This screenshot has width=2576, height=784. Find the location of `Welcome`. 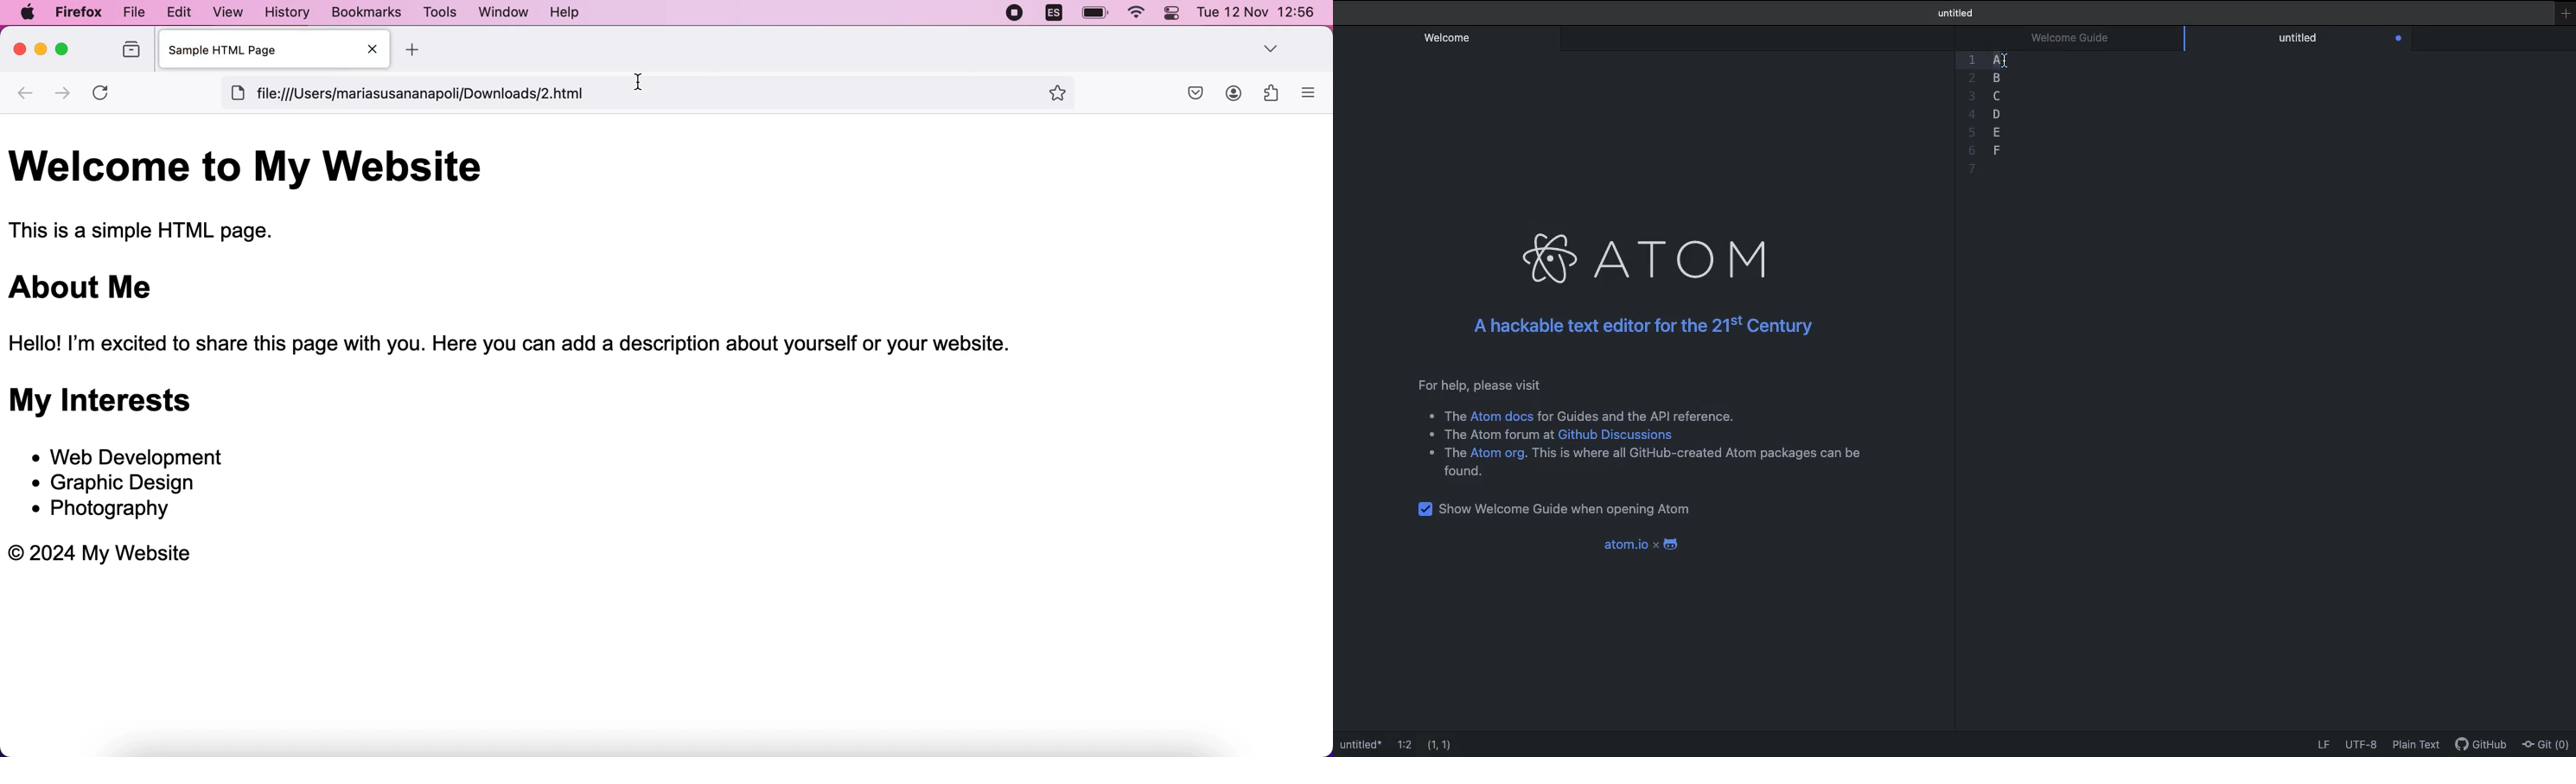

Welcome is located at coordinates (1449, 36).